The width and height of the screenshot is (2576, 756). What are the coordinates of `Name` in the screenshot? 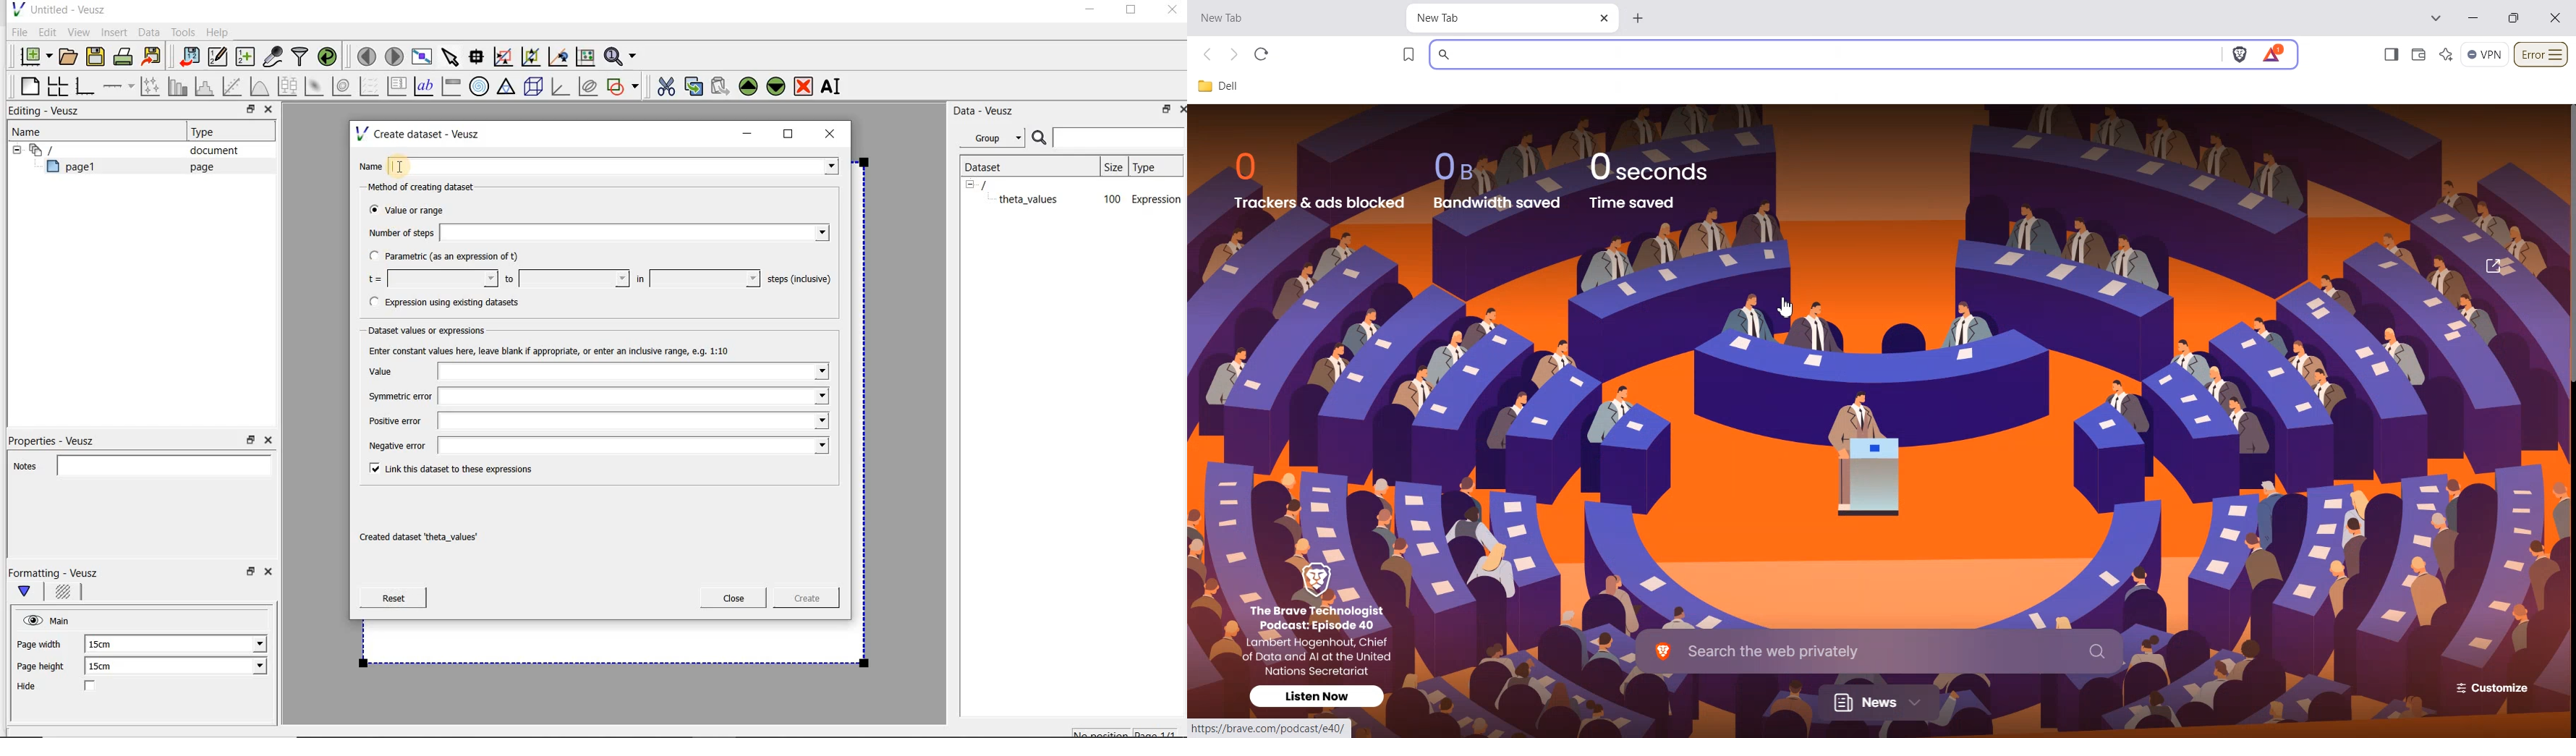 It's located at (602, 165).